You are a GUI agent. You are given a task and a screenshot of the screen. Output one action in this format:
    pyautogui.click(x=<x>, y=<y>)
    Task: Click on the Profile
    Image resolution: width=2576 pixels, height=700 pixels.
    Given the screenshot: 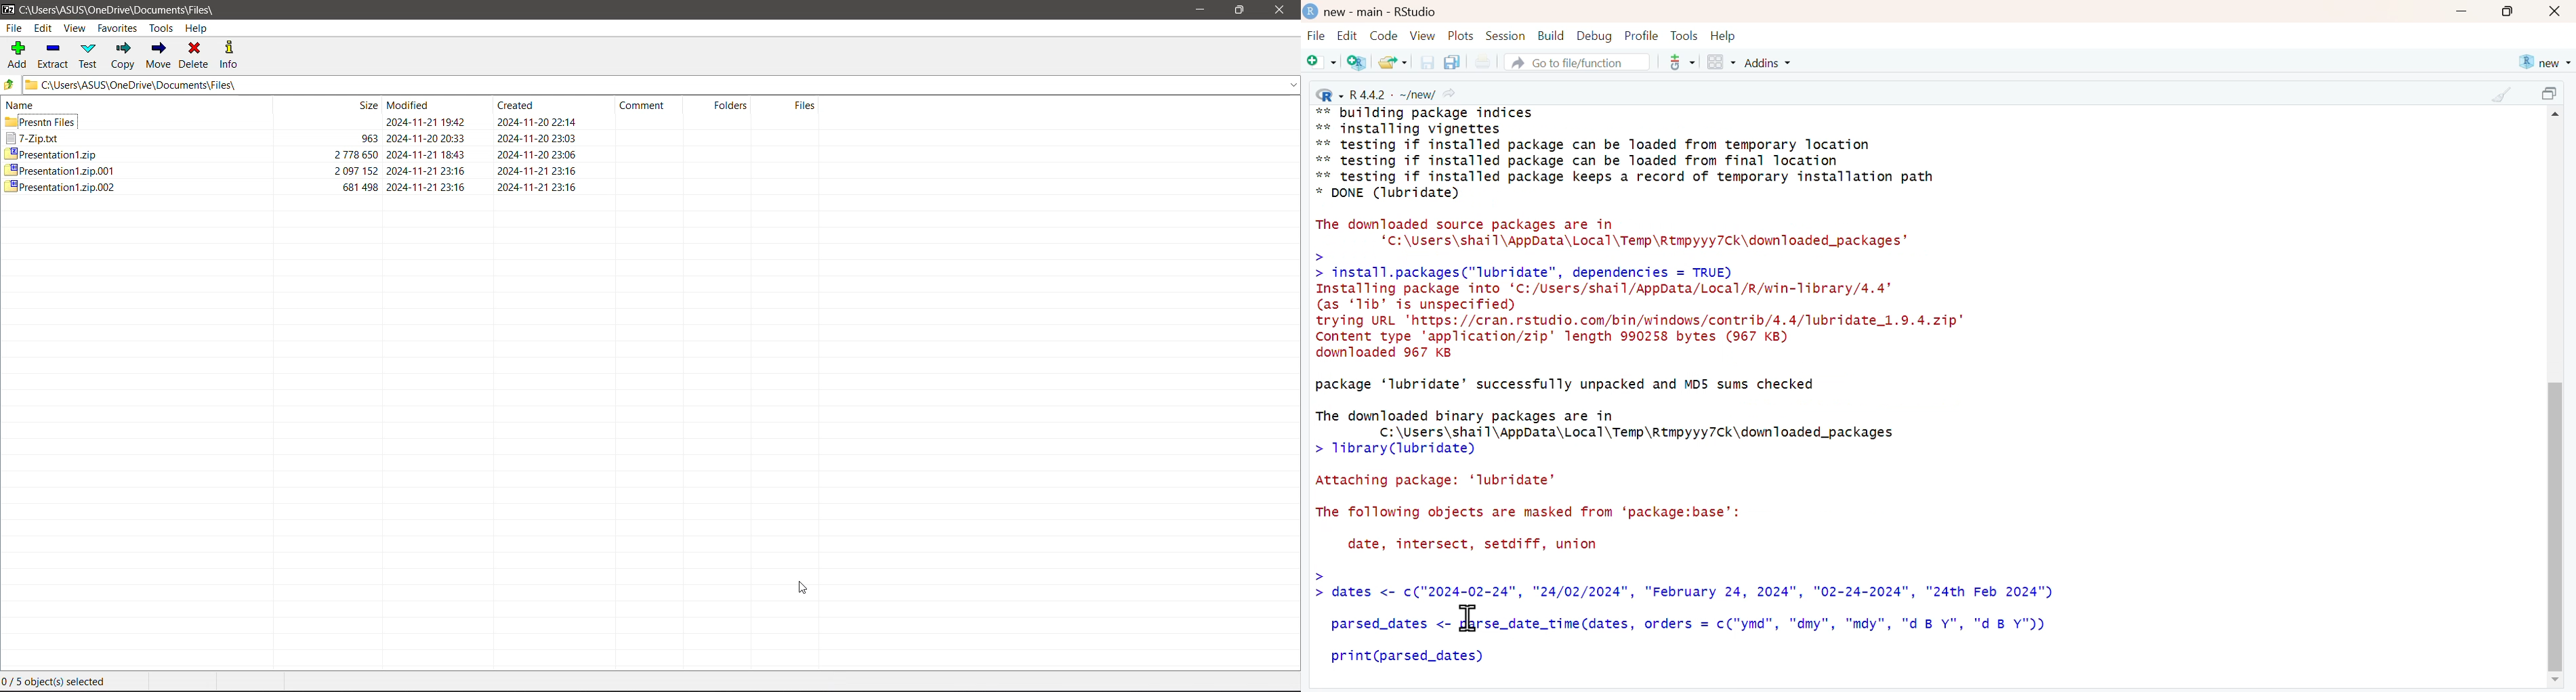 What is the action you would take?
    pyautogui.click(x=1642, y=35)
    